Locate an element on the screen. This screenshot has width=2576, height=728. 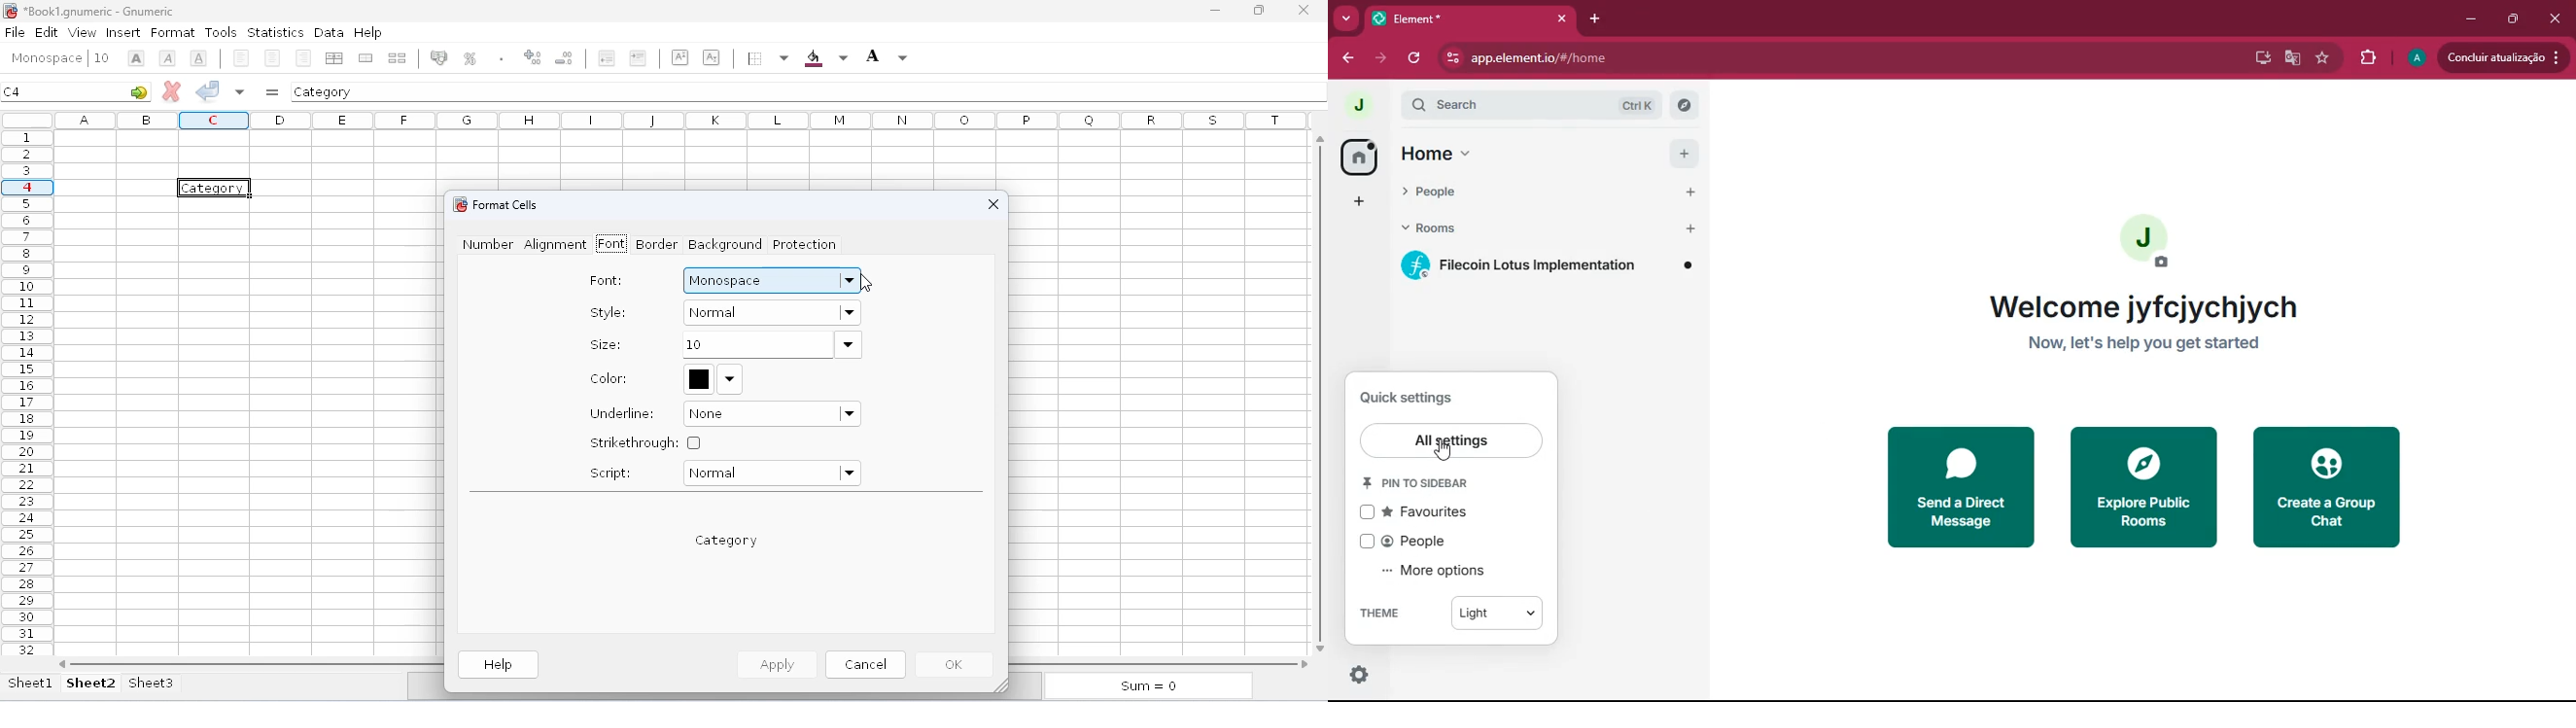
enter formula is located at coordinates (272, 92).